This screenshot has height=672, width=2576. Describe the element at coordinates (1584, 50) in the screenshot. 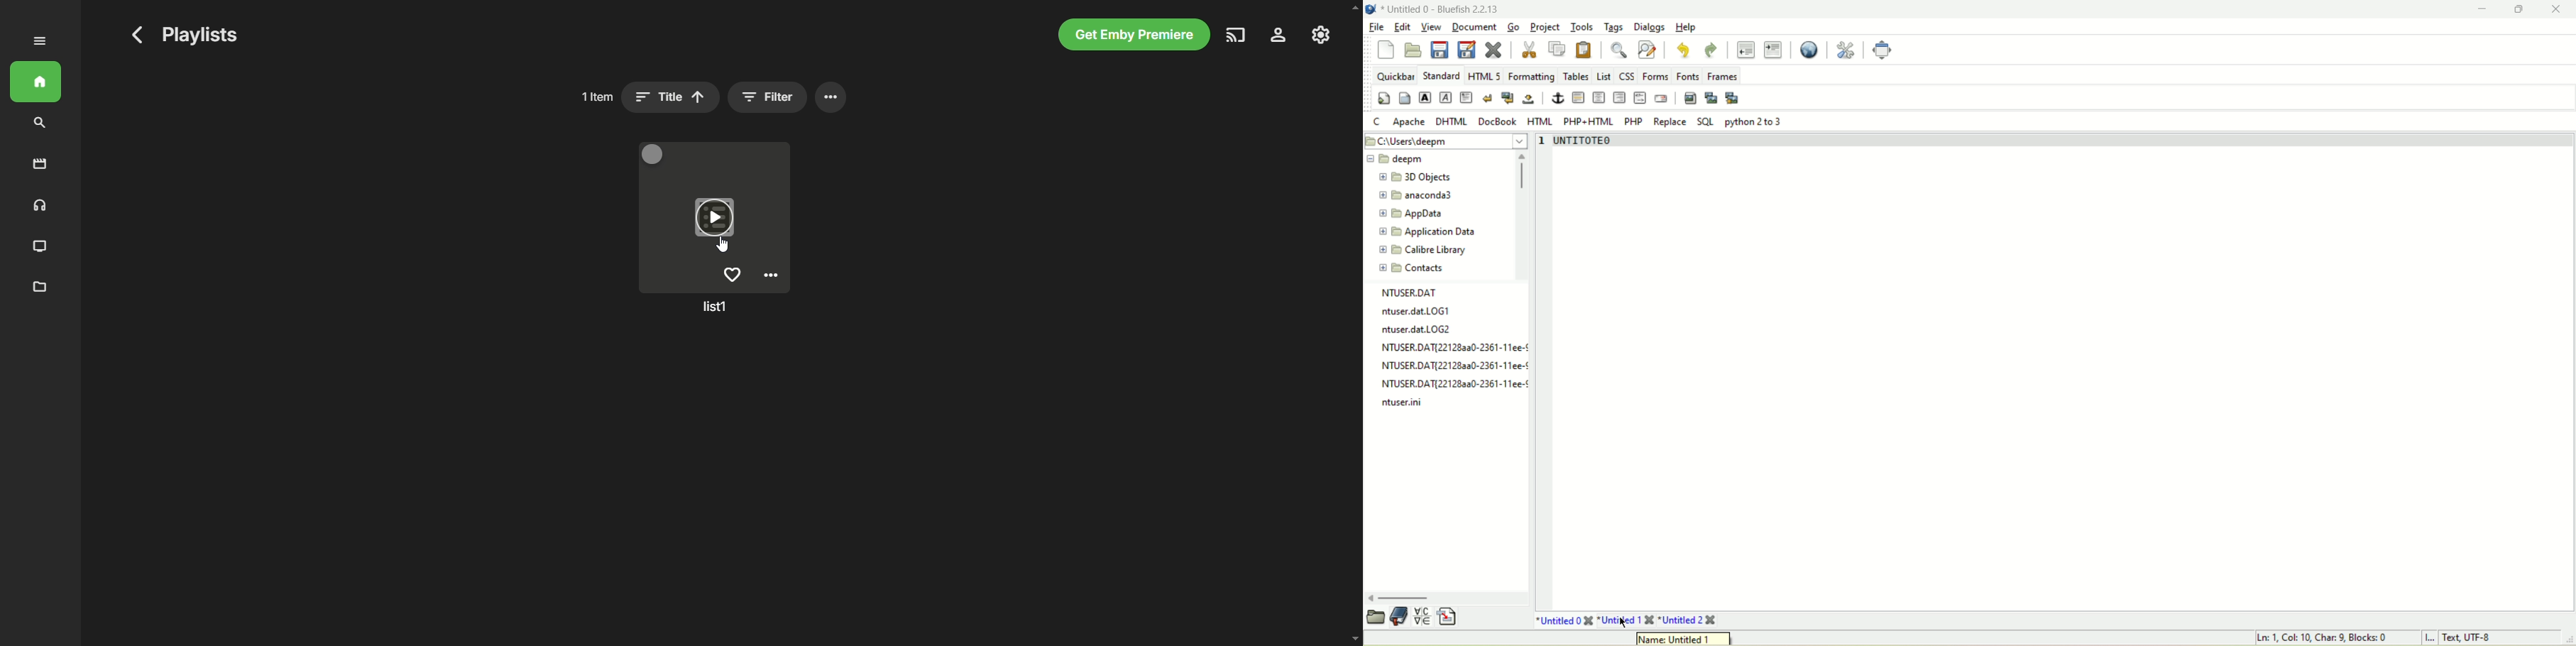

I see `paste` at that location.